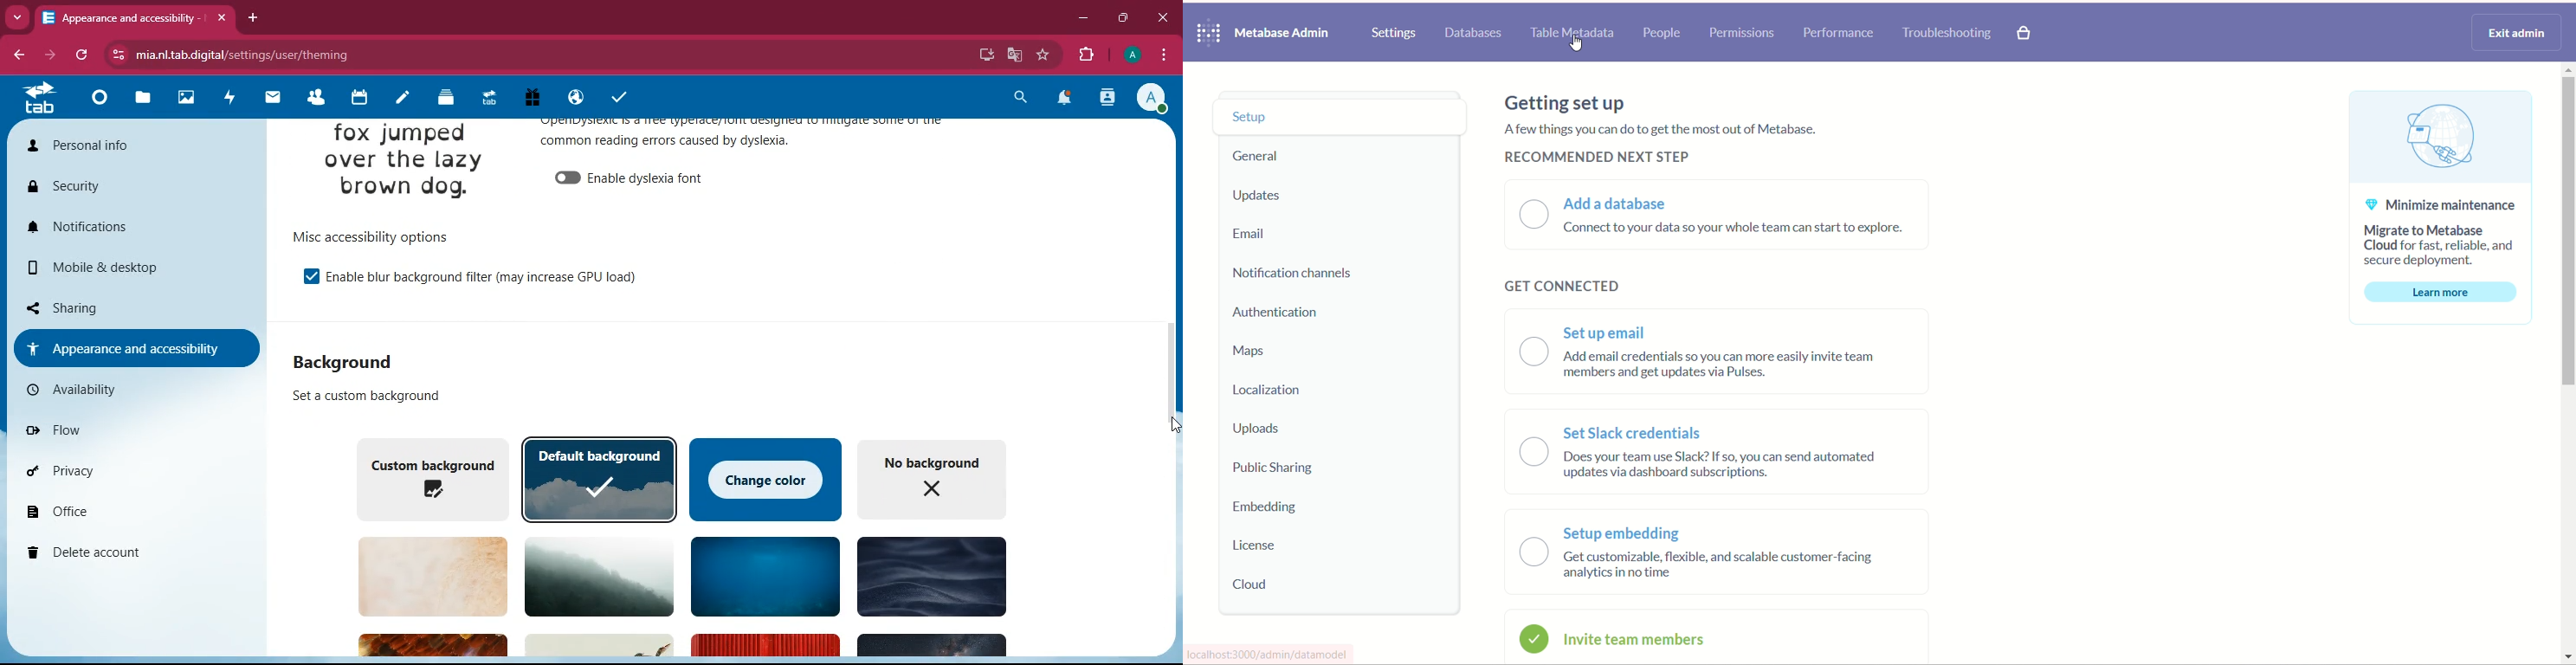  Describe the element at coordinates (977, 53) in the screenshot. I see `desktop` at that location.